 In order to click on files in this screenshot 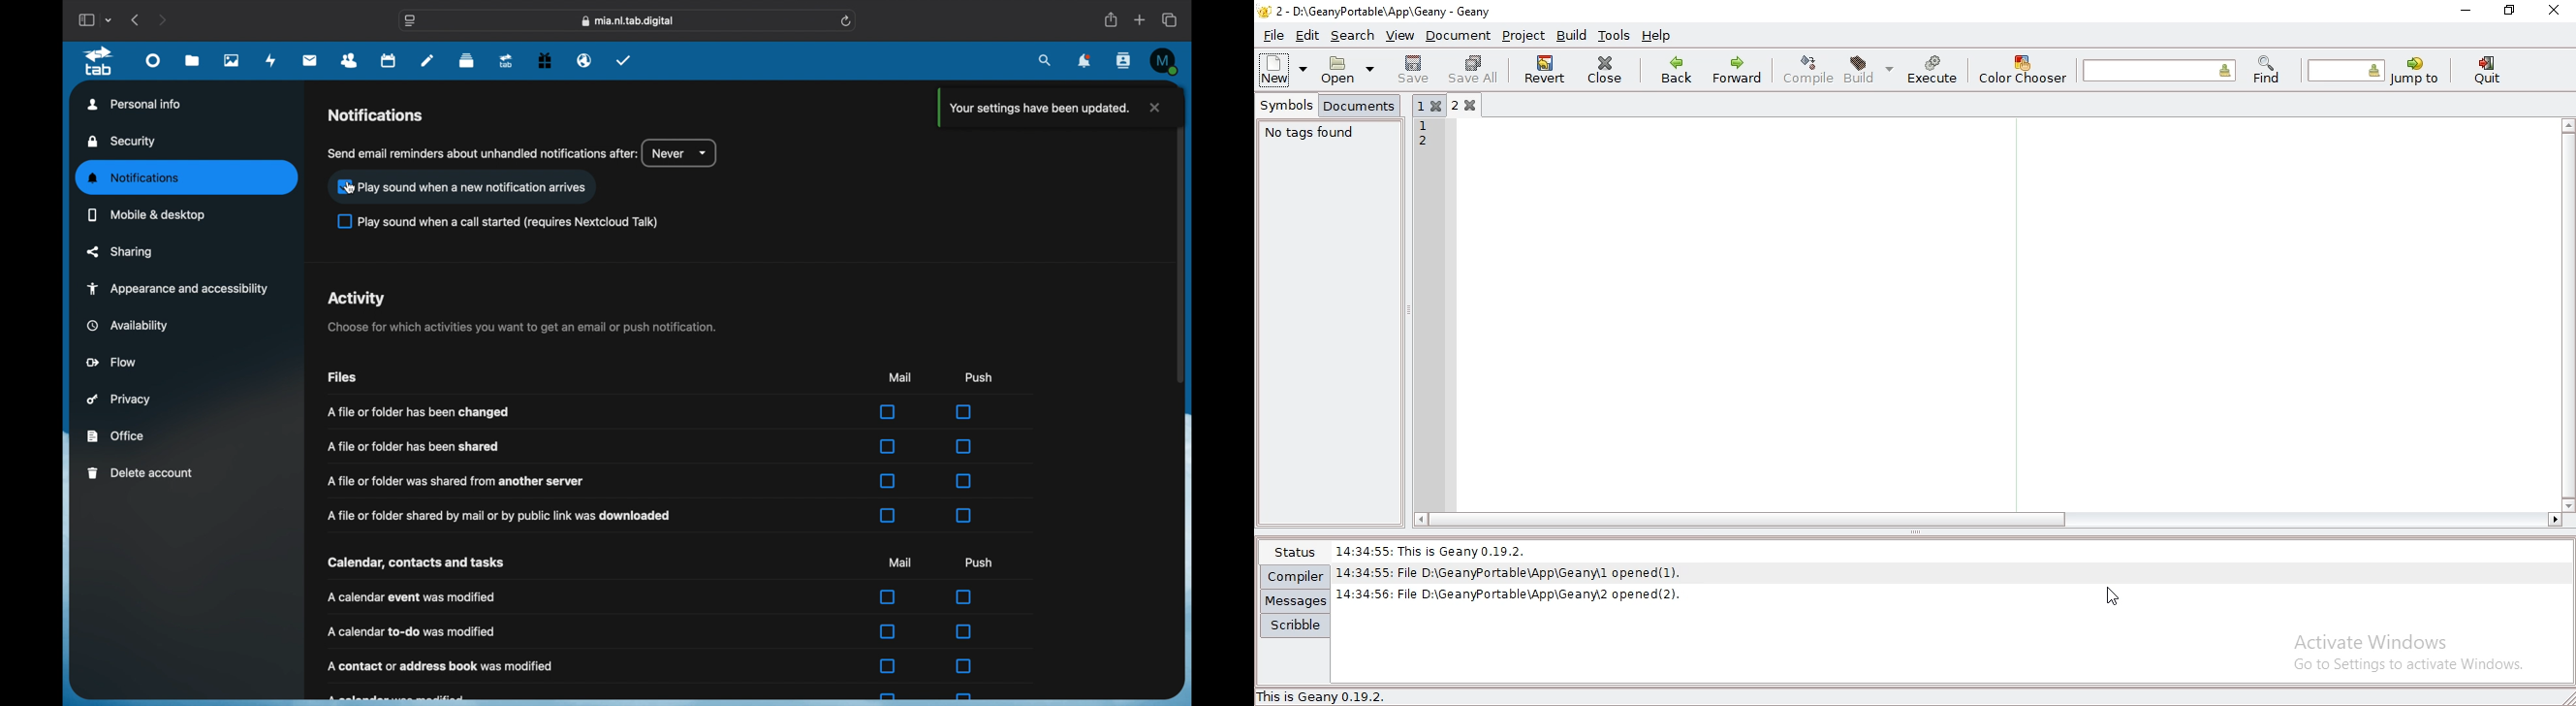, I will do `click(193, 61)`.